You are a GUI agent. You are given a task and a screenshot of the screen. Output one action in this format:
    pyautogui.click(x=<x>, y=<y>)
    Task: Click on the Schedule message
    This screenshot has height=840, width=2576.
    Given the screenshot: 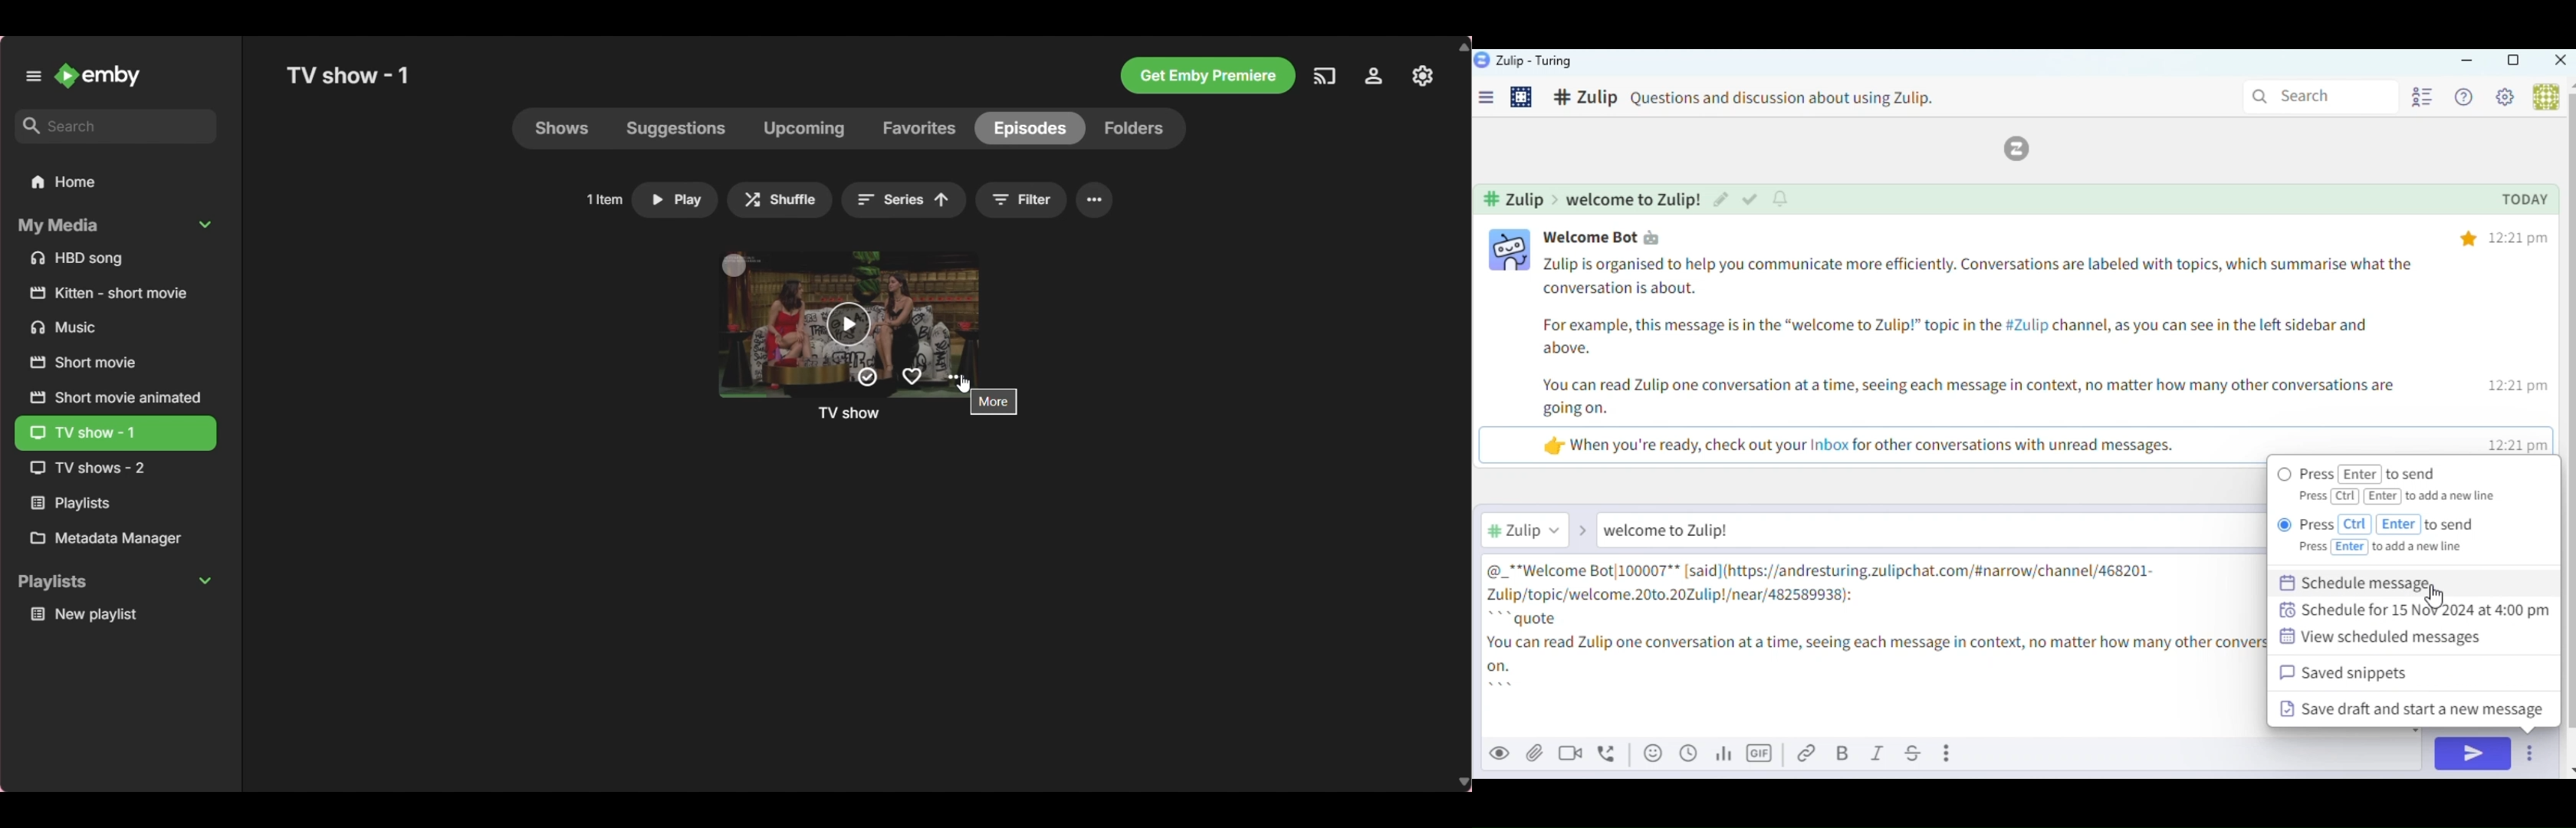 What is the action you would take?
    pyautogui.click(x=2379, y=581)
    